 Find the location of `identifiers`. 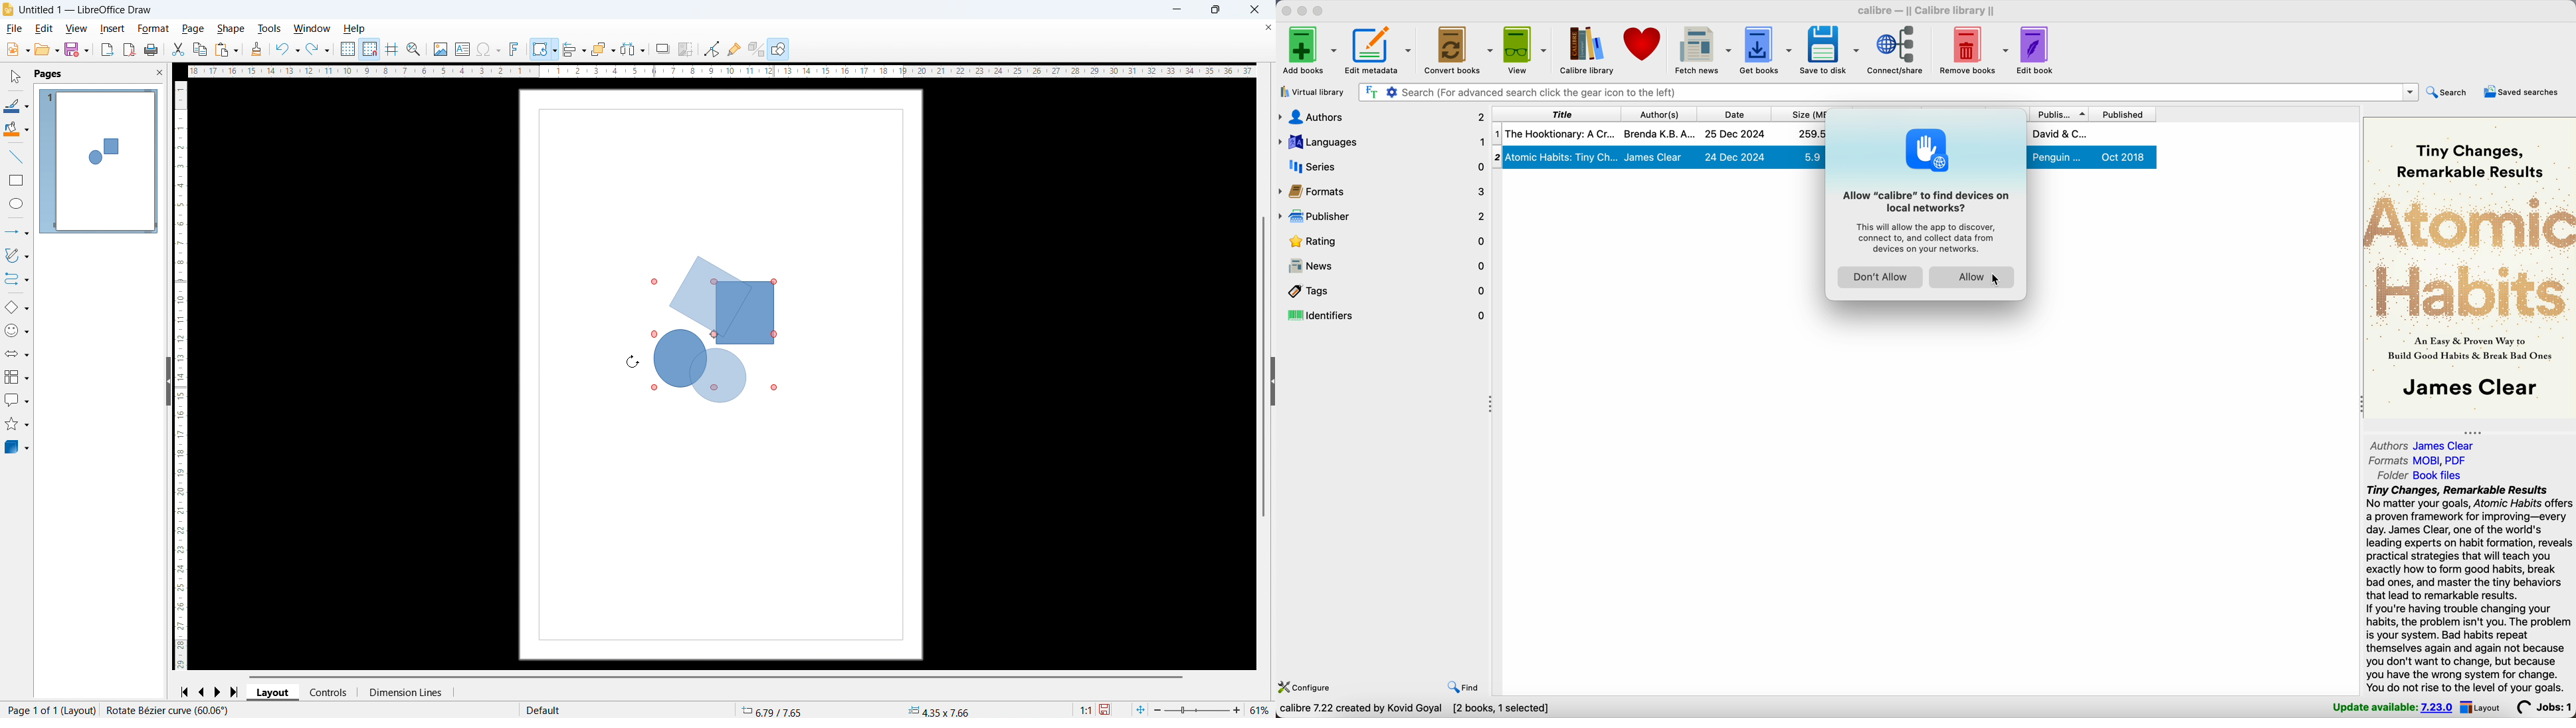

identifiers is located at coordinates (1383, 316).